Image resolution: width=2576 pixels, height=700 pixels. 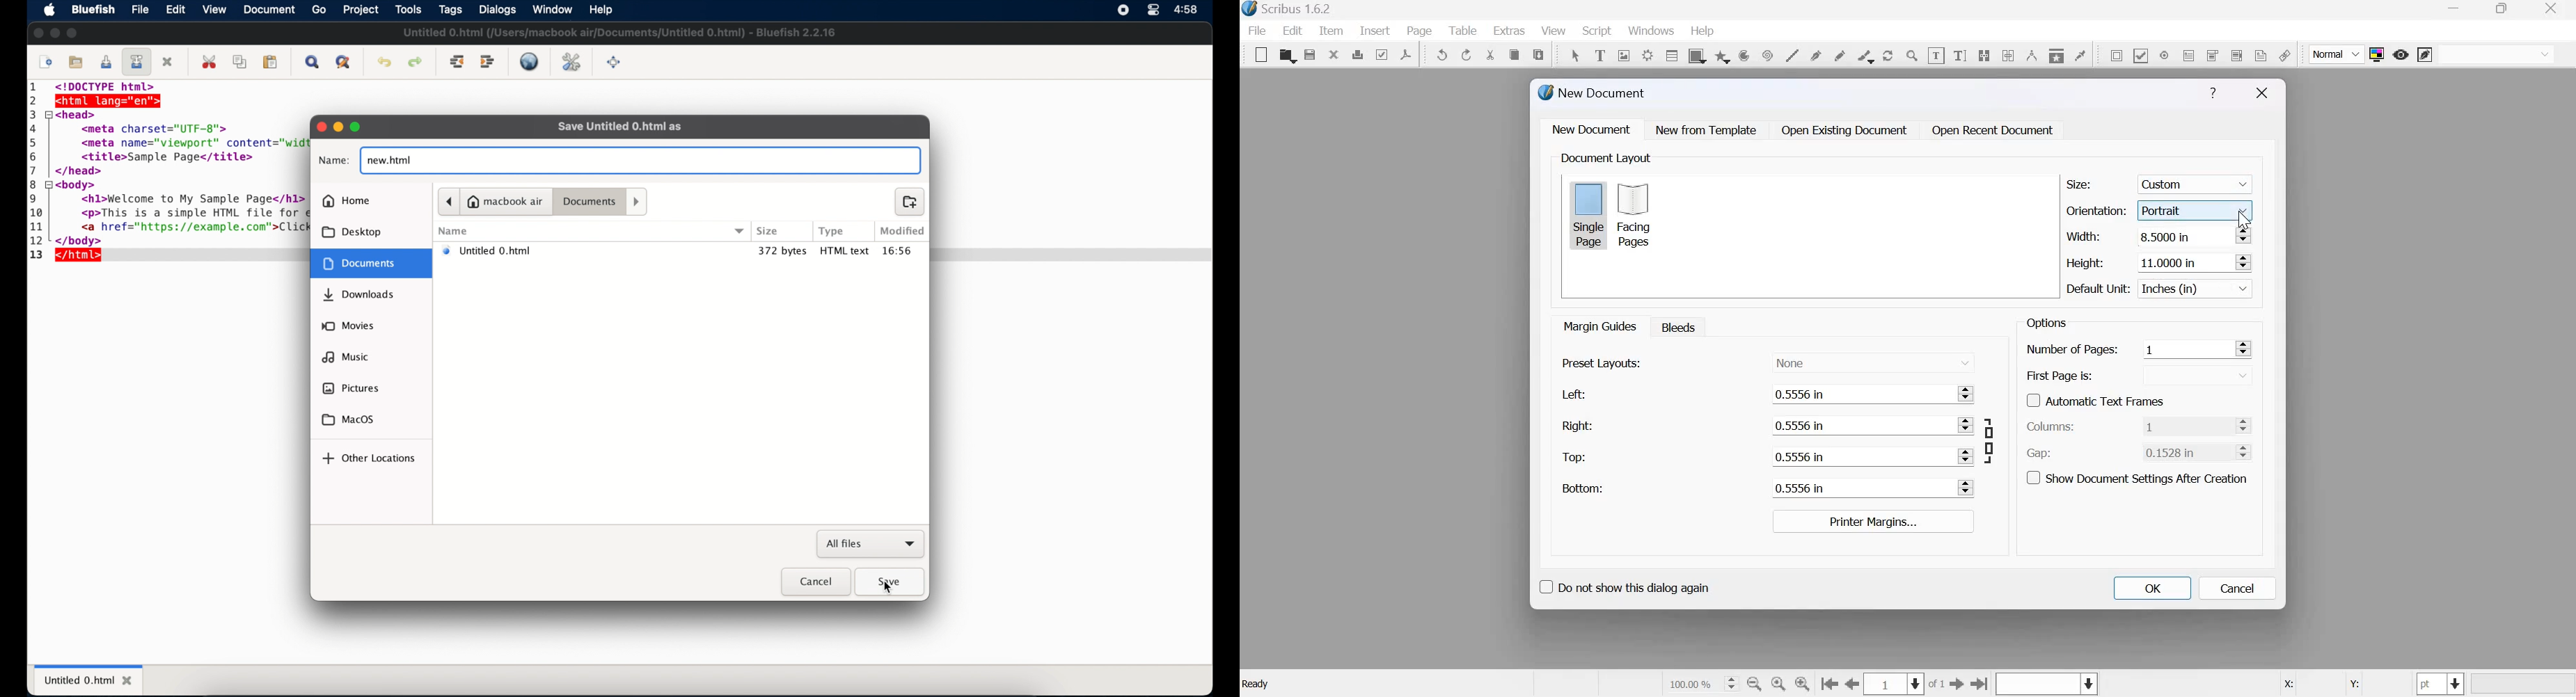 I want to click on spiral, so click(x=1766, y=54).